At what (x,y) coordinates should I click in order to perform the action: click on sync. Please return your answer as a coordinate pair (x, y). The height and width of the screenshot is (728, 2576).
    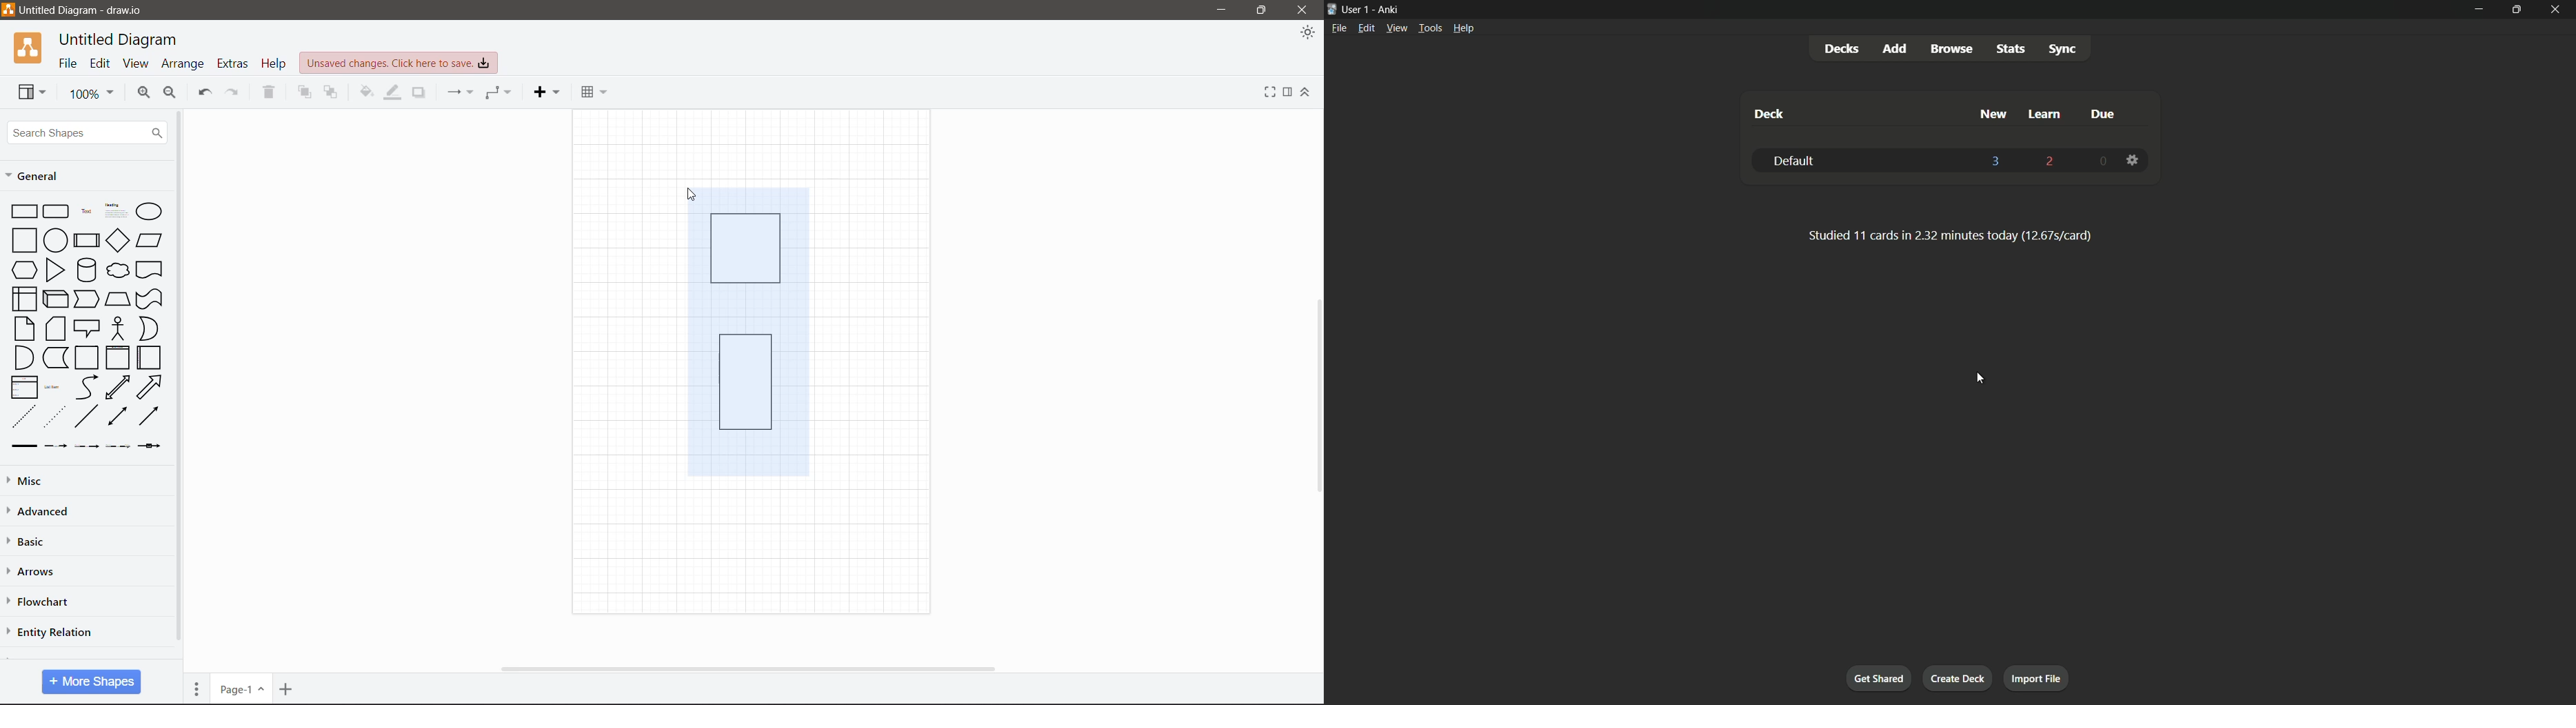
    Looking at the image, I should click on (2062, 48).